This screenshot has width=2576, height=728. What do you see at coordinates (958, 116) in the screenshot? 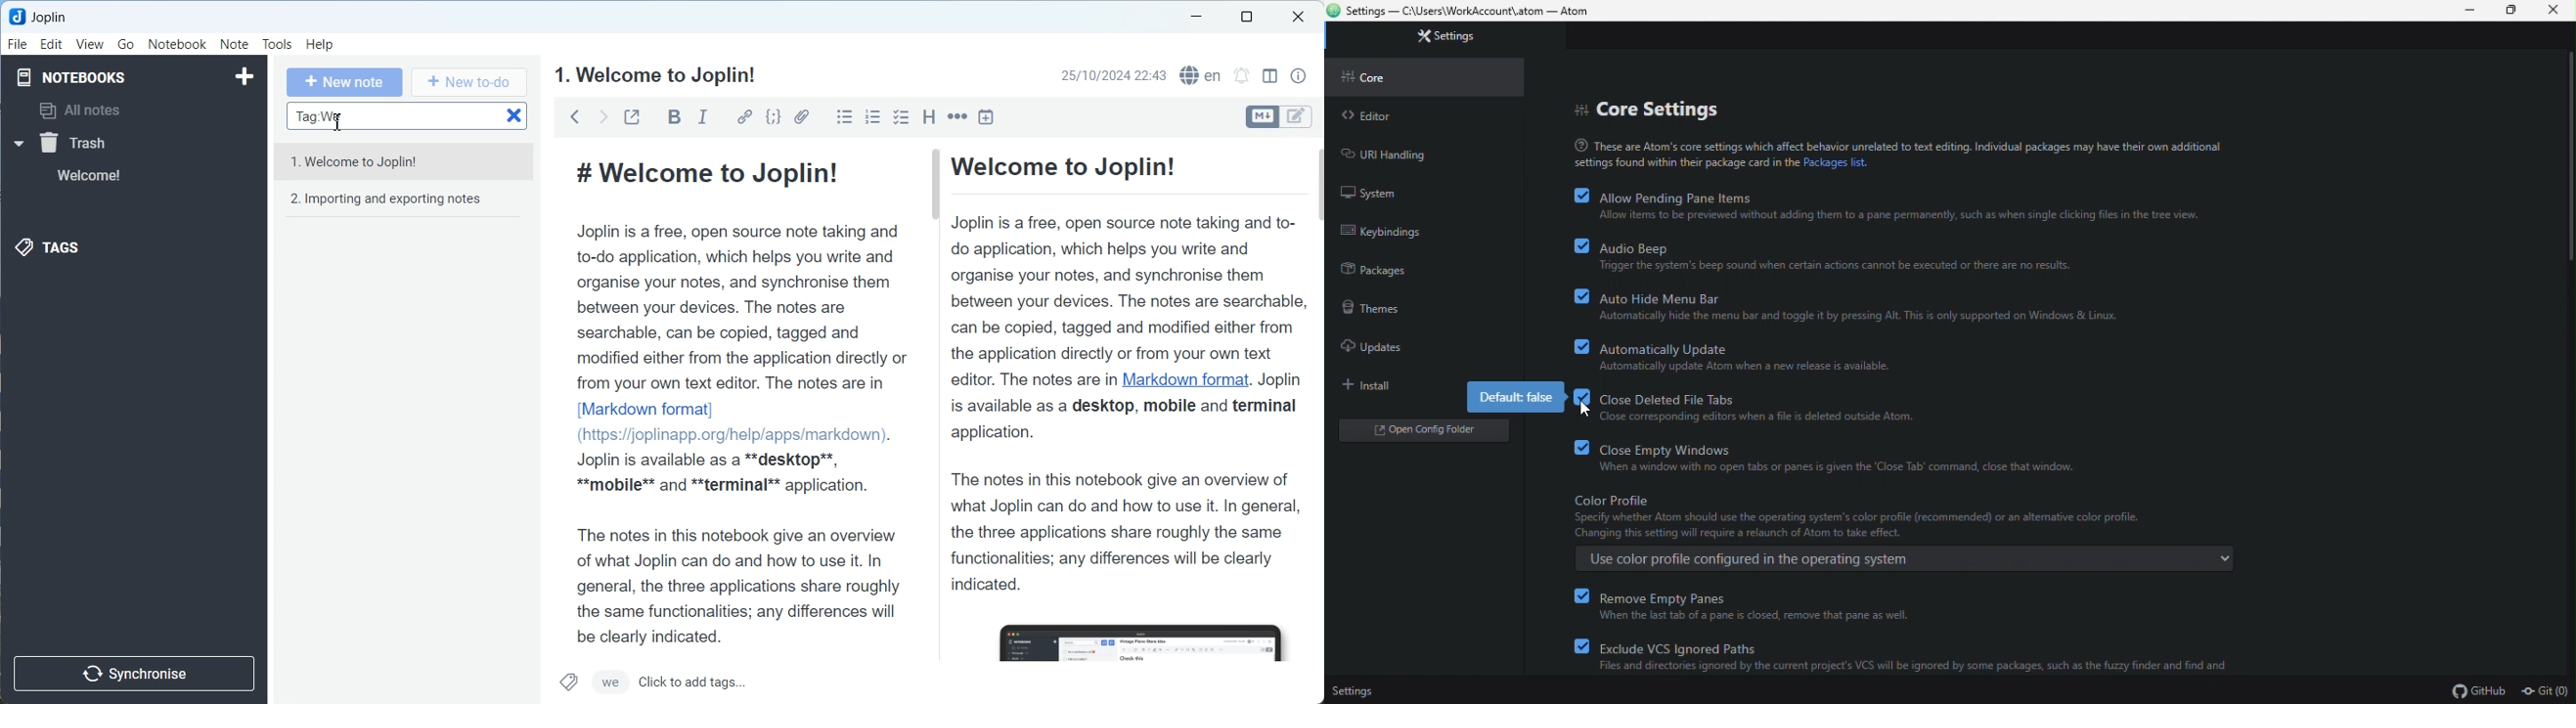
I see `Horizontal Rule` at bounding box center [958, 116].